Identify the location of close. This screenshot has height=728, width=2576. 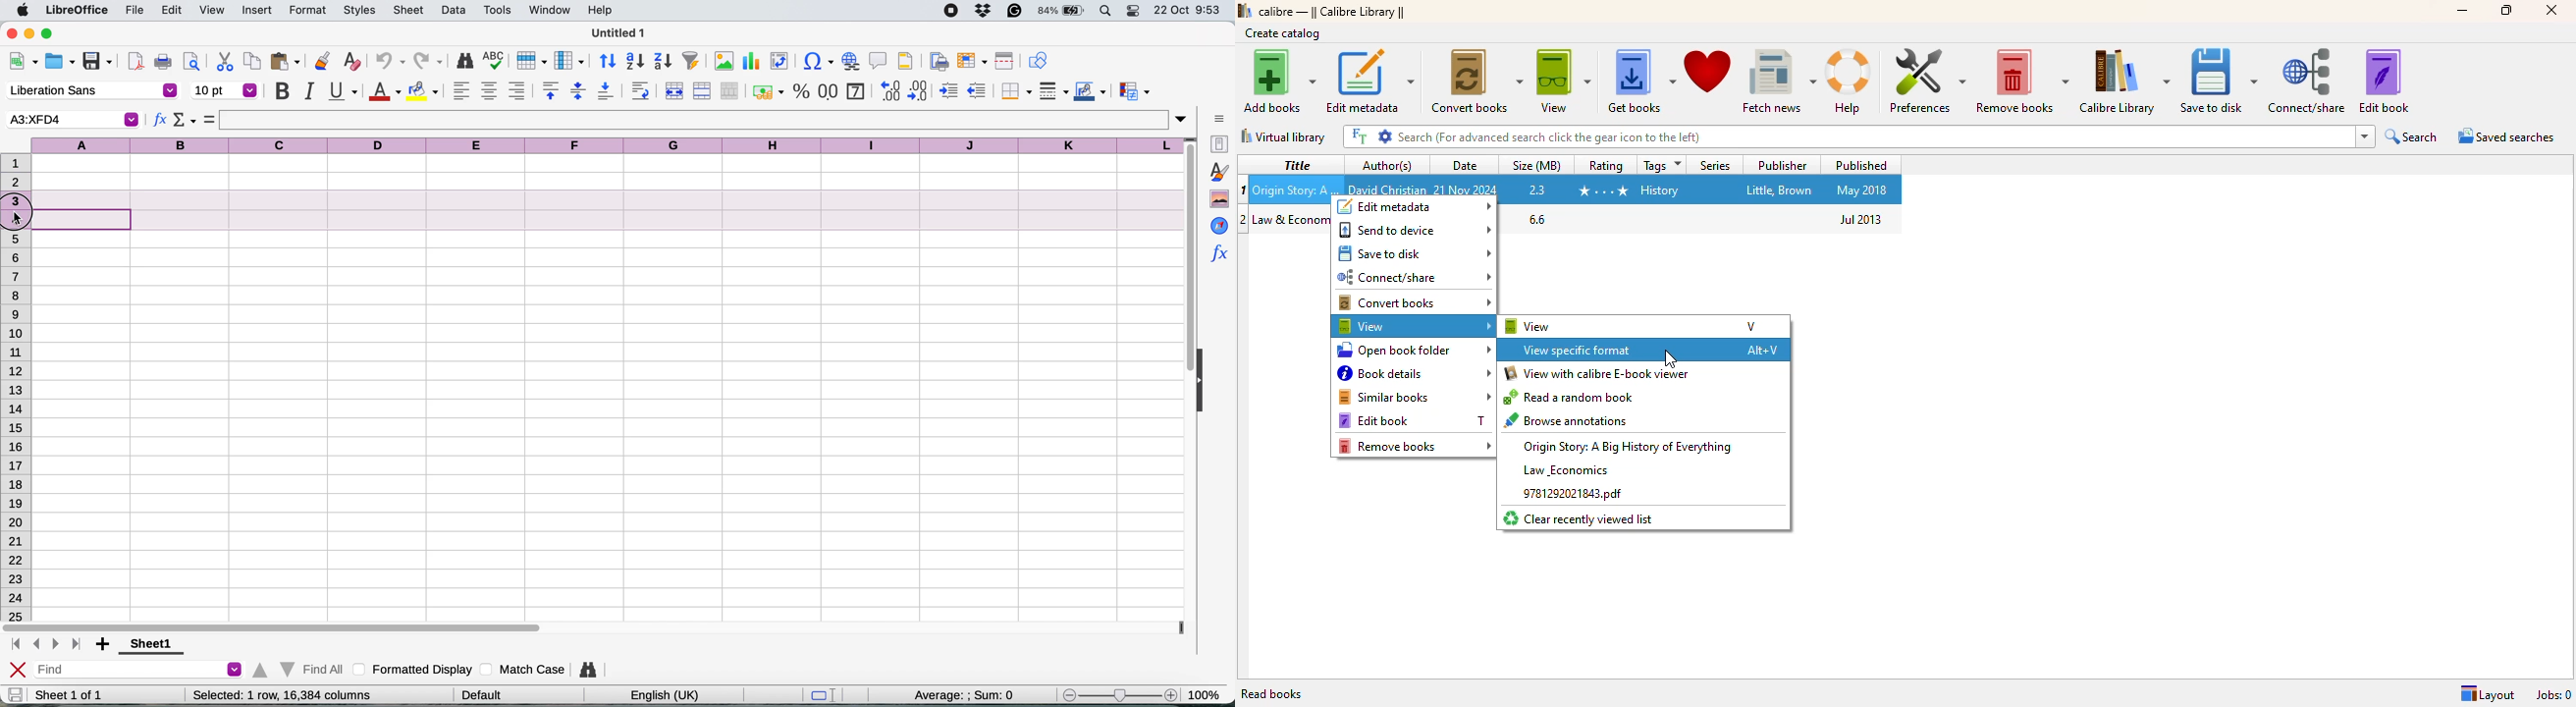
(12, 32).